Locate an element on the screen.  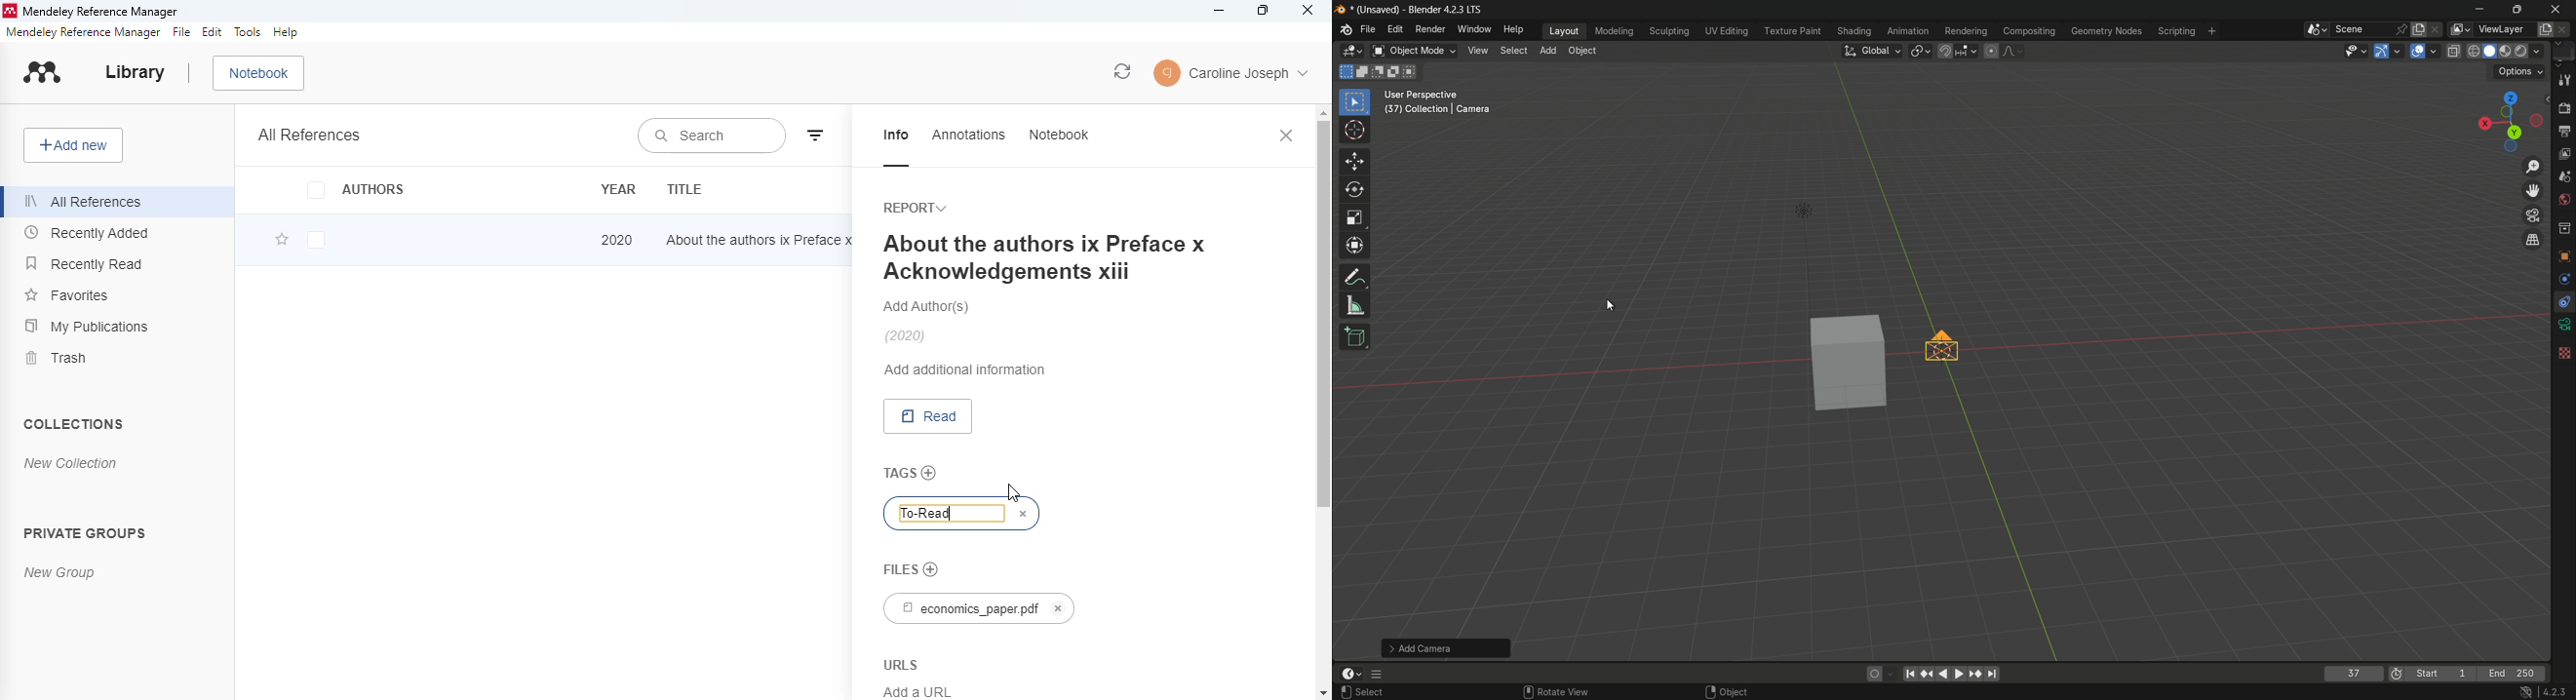
overlays is located at coordinates (2436, 51).